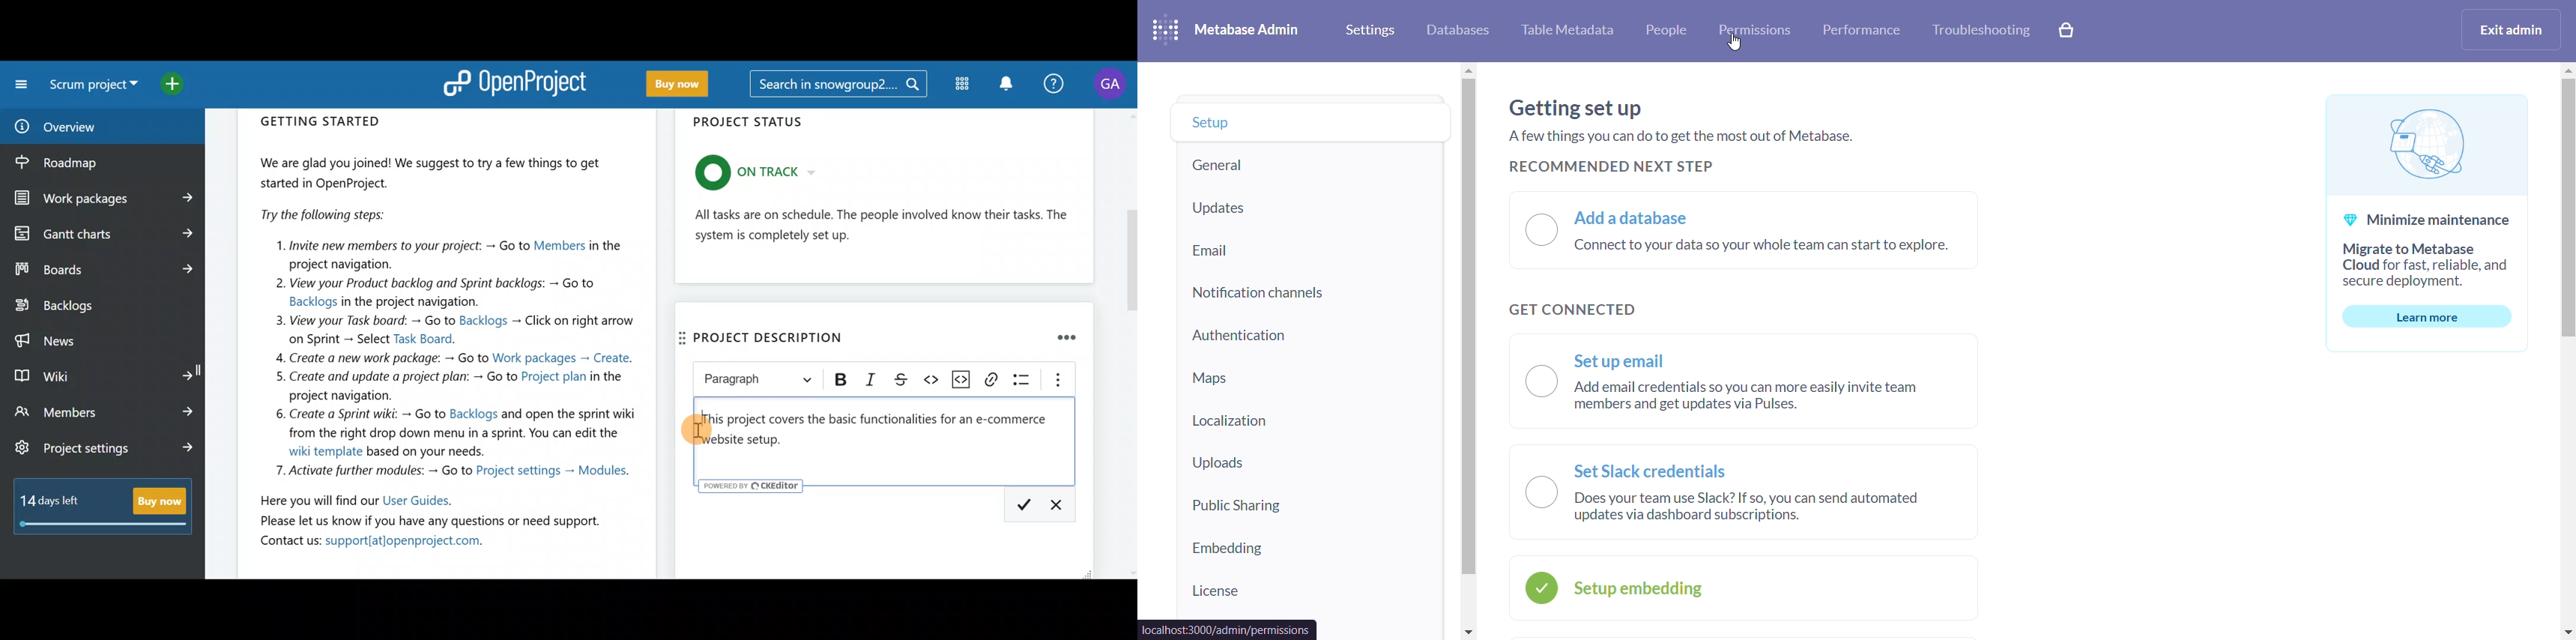 This screenshot has width=2576, height=644. What do you see at coordinates (1056, 380) in the screenshot?
I see `Show more items` at bounding box center [1056, 380].